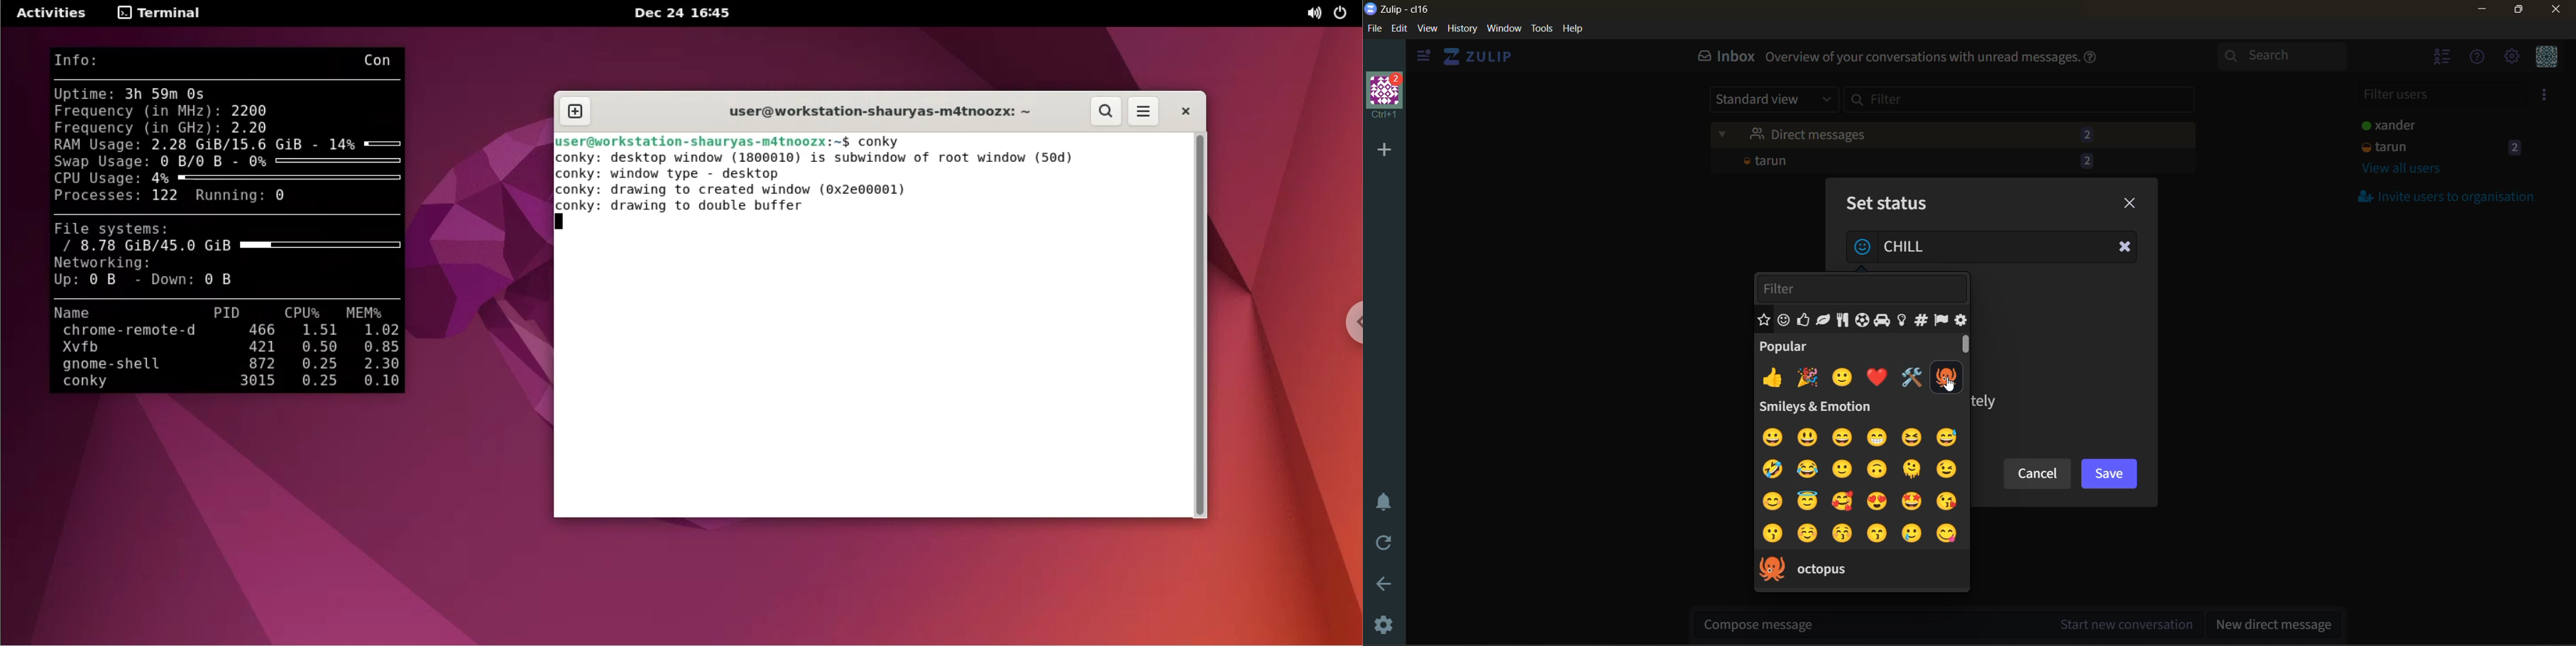 The width and height of the screenshot is (2576, 672). I want to click on cancel, so click(2037, 477).